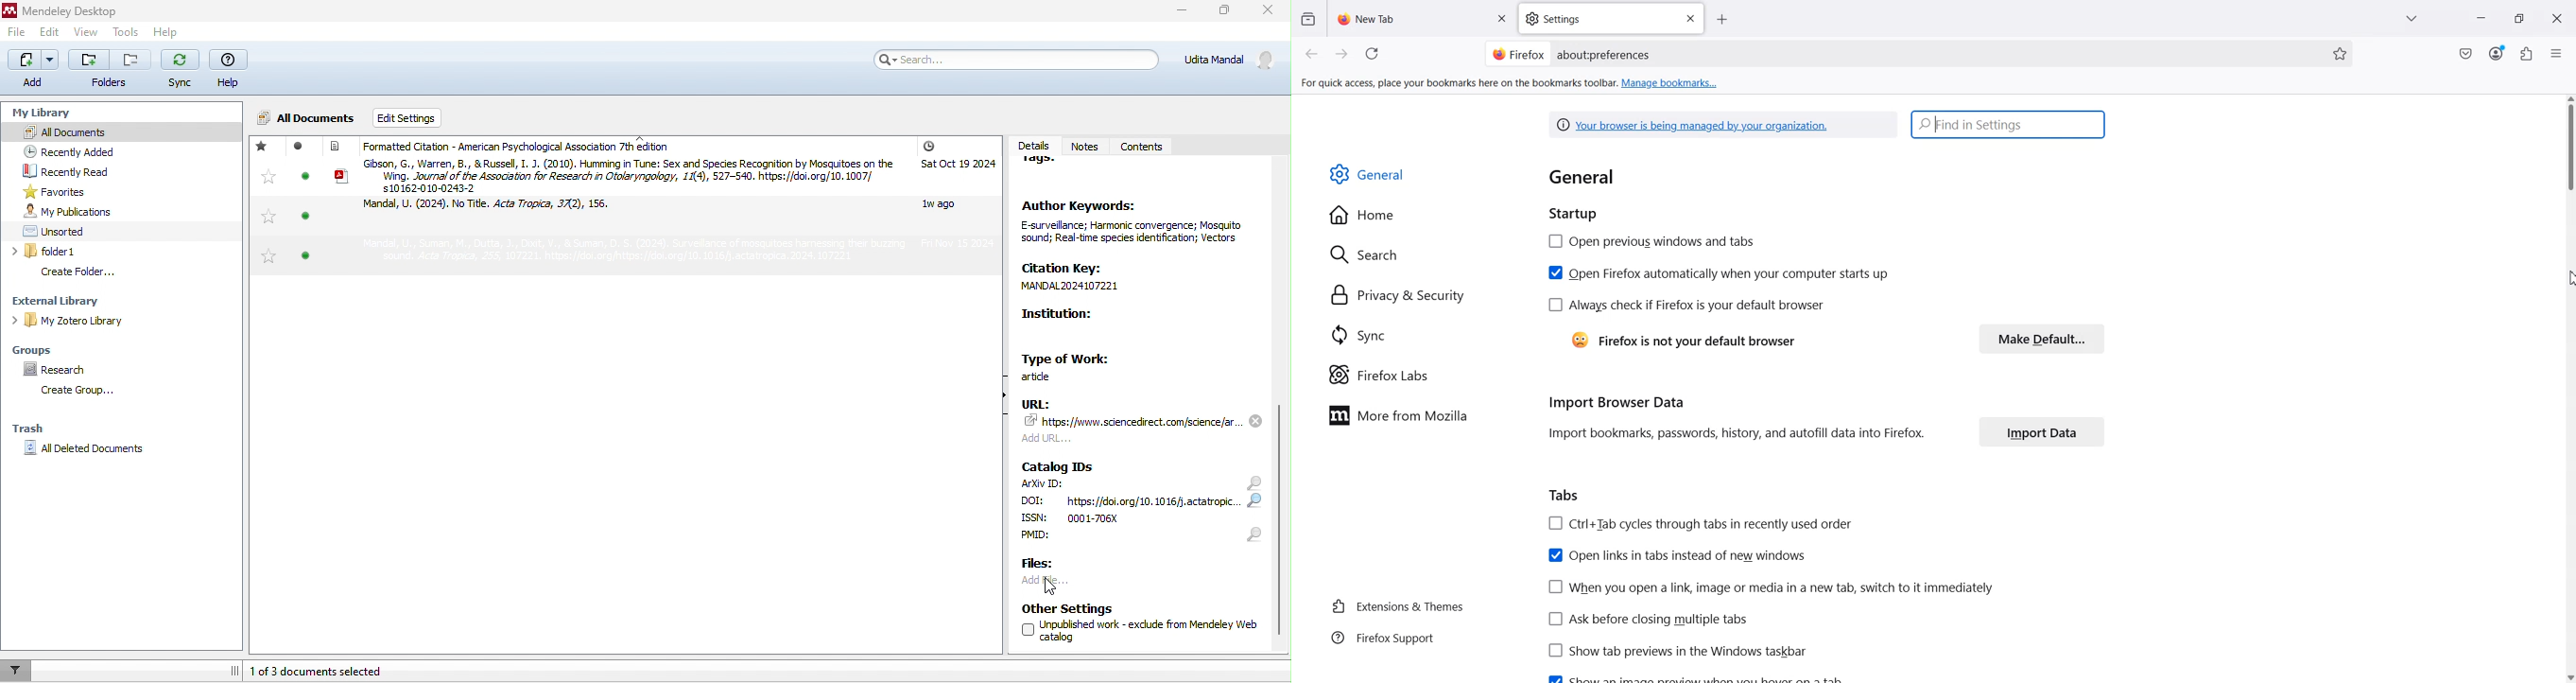 The width and height of the screenshot is (2576, 700). What do you see at coordinates (125, 32) in the screenshot?
I see `tools` at bounding box center [125, 32].